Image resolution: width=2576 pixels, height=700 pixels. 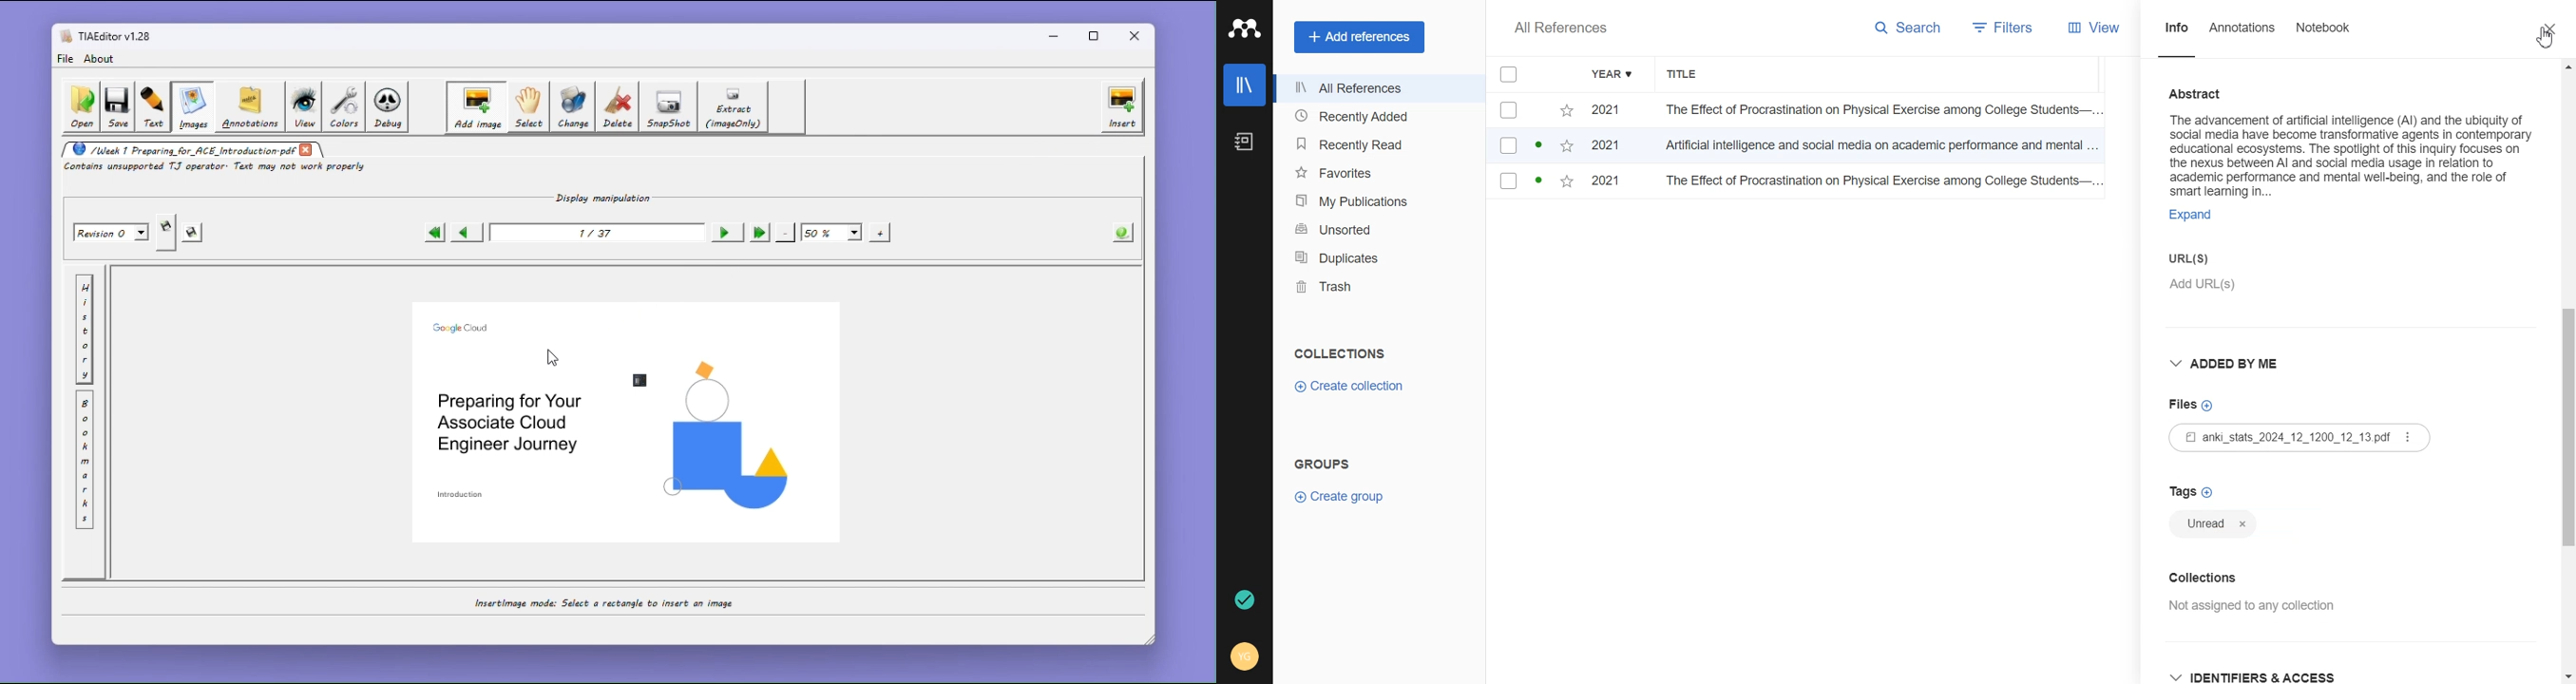 I want to click on Enter URLS, so click(x=2206, y=256).